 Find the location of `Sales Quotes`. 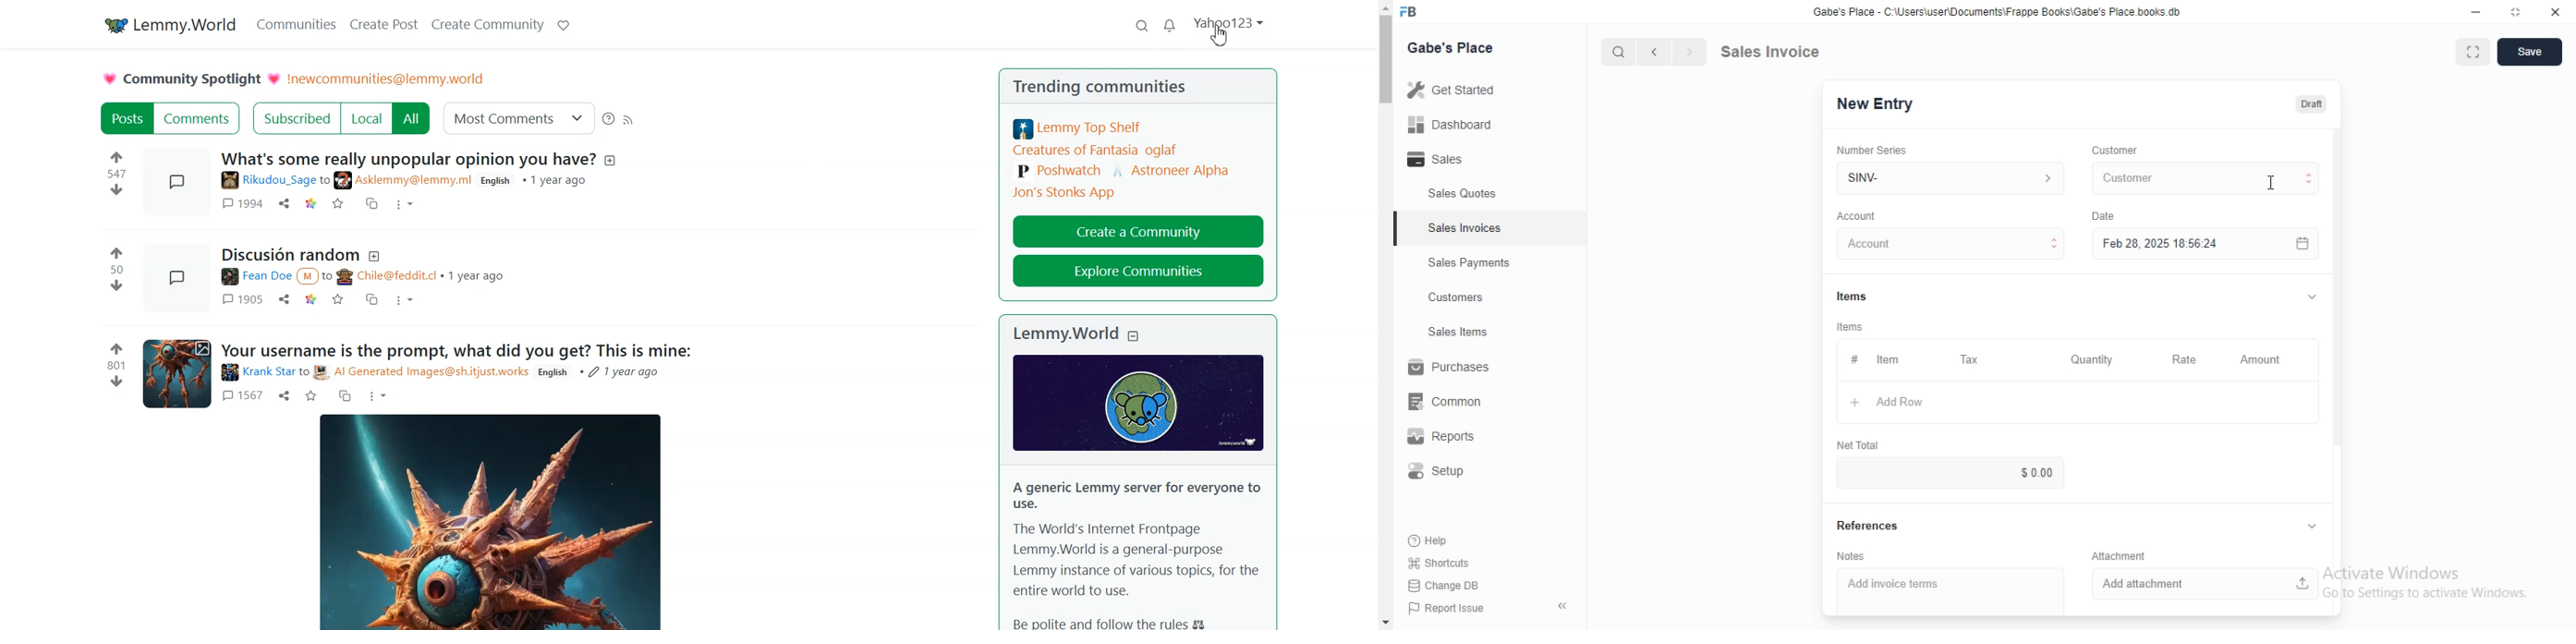

Sales Quotes is located at coordinates (1452, 194).